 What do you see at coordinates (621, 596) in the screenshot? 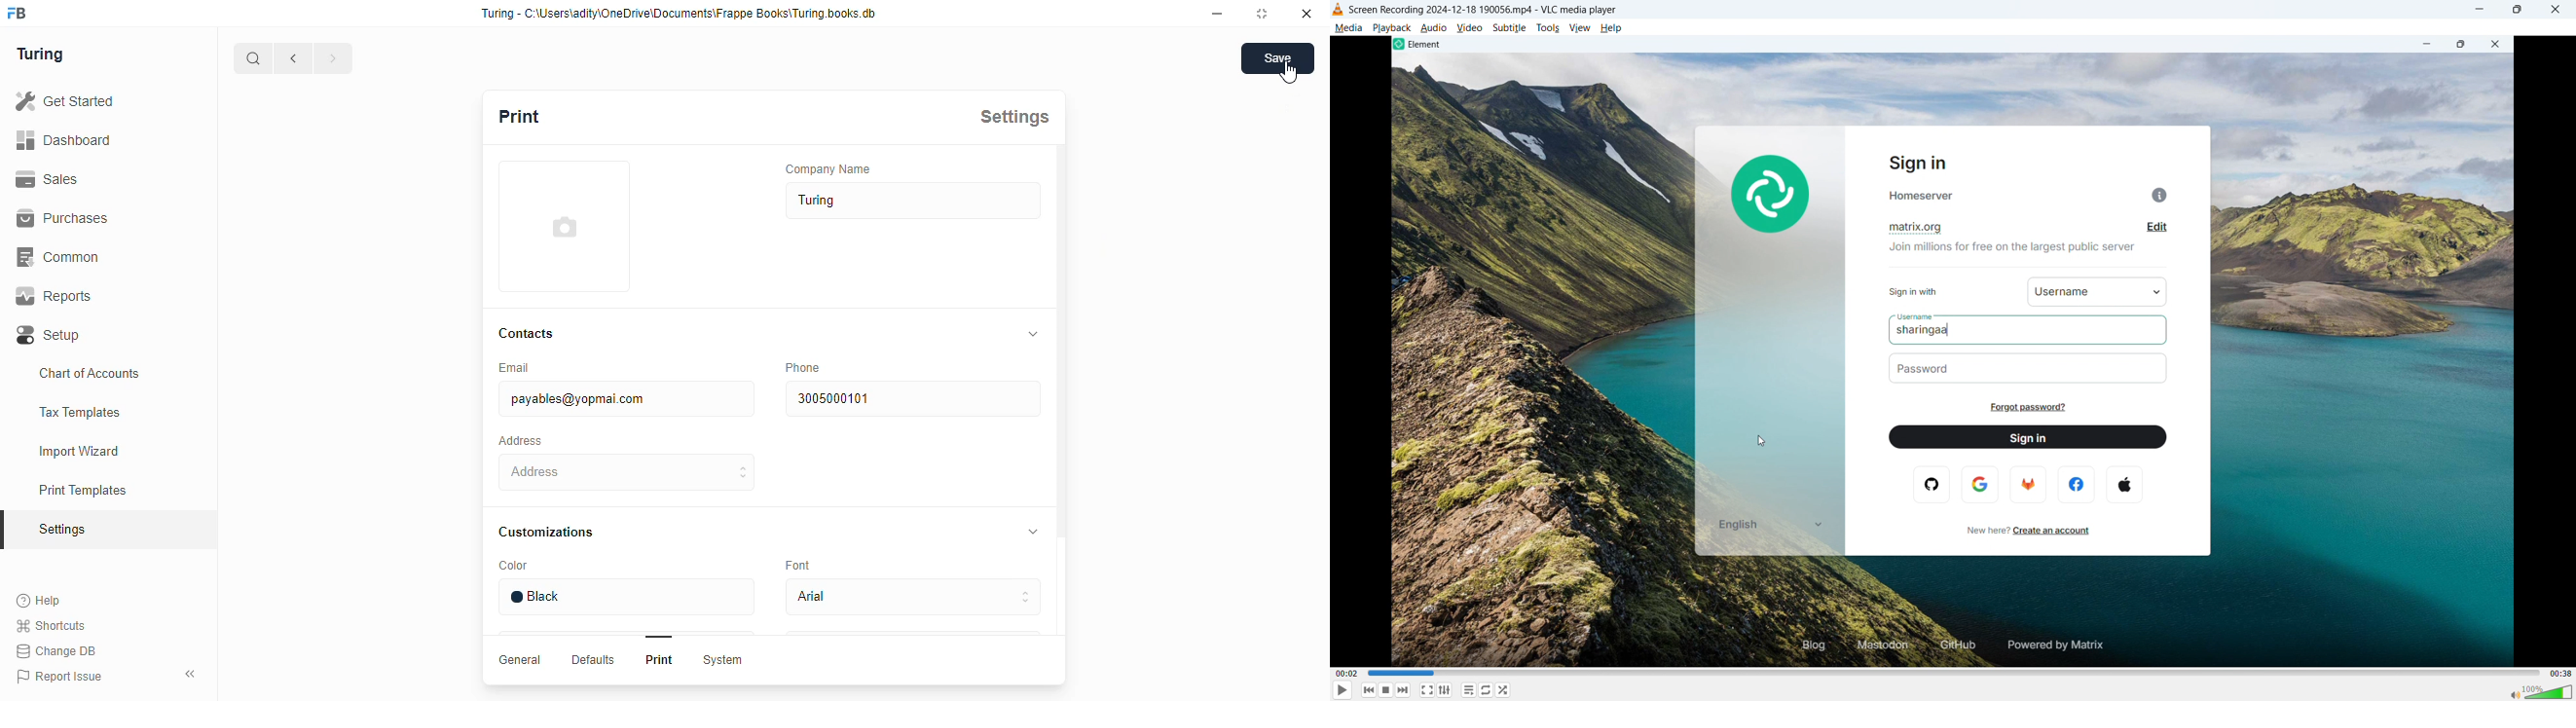
I see `Black` at bounding box center [621, 596].